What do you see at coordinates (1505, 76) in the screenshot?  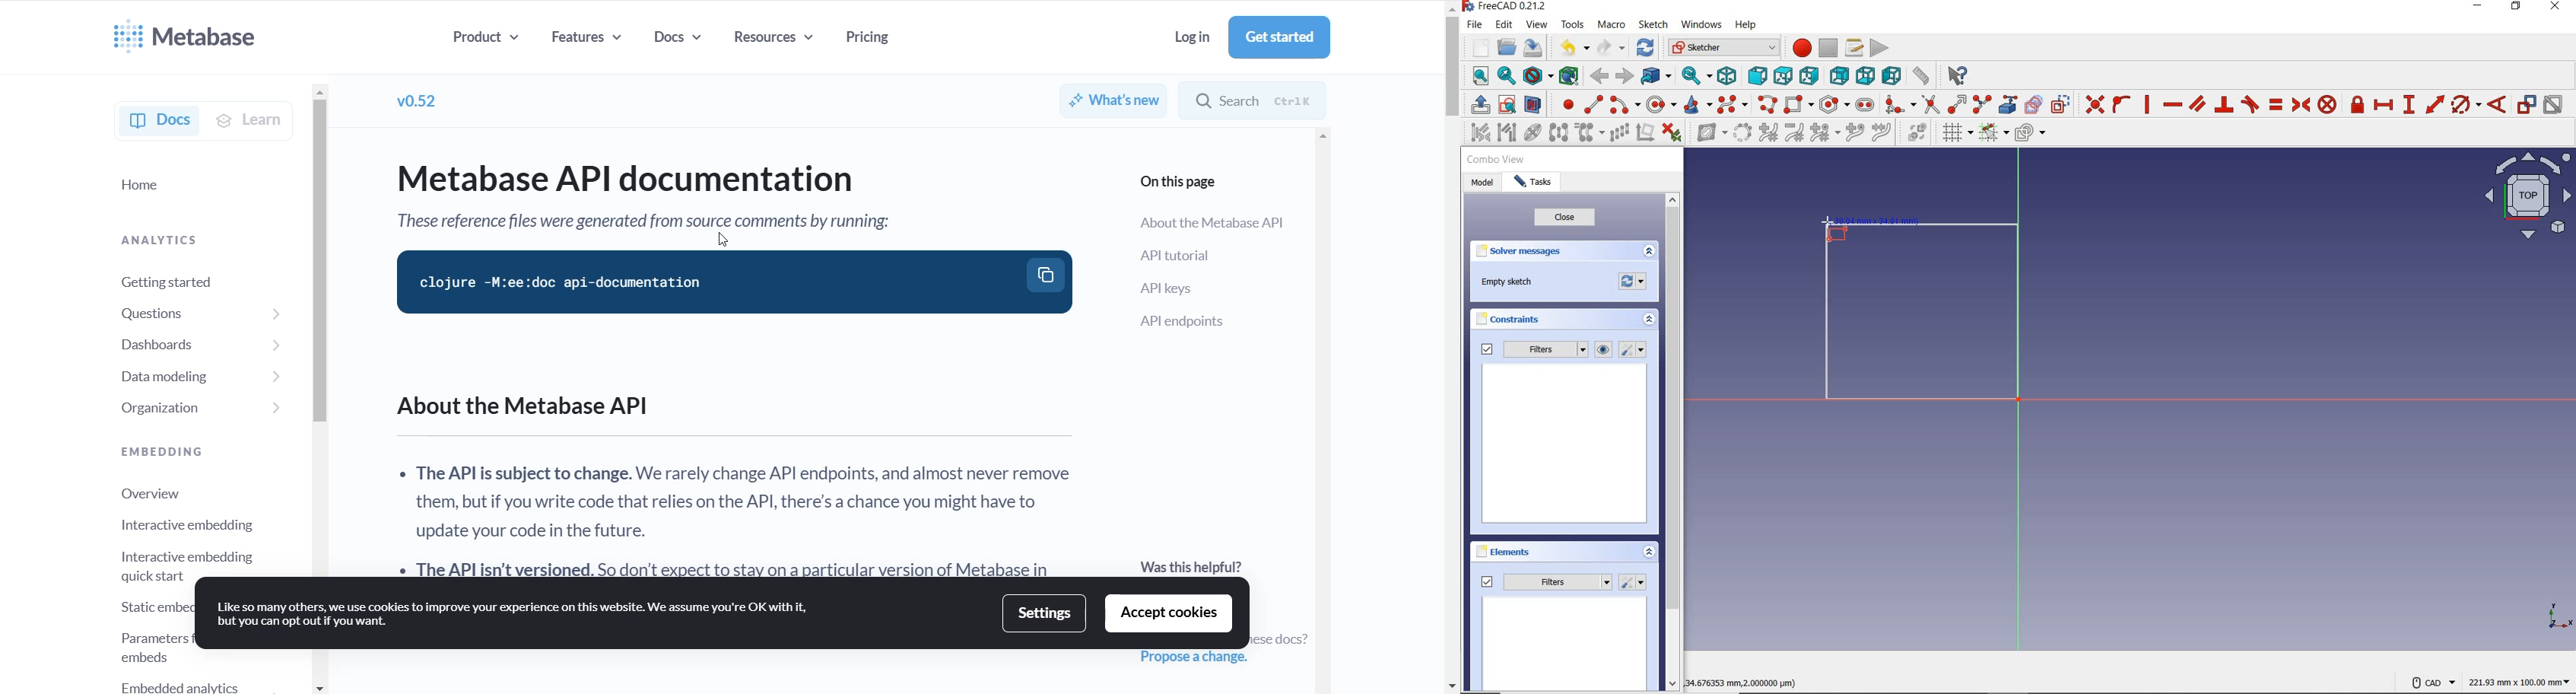 I see `fit selection` at bounding box center [1505, 76].